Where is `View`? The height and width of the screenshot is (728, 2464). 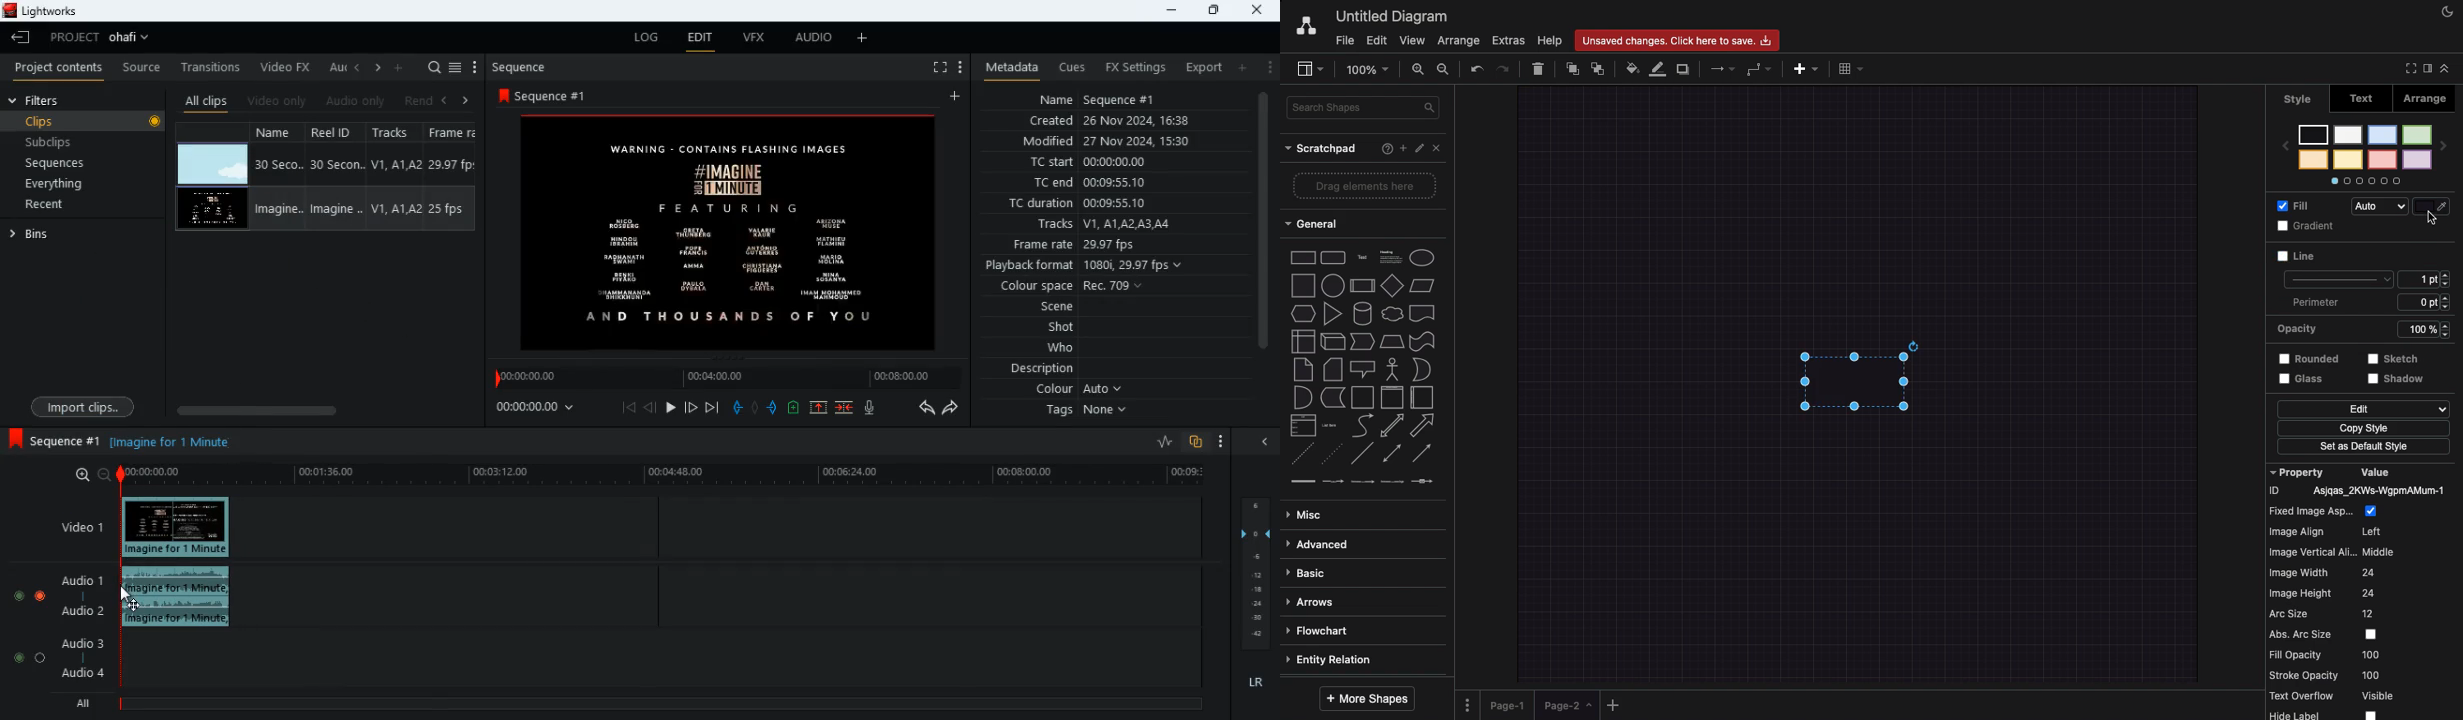
View is located at coordinates (1414, 39).